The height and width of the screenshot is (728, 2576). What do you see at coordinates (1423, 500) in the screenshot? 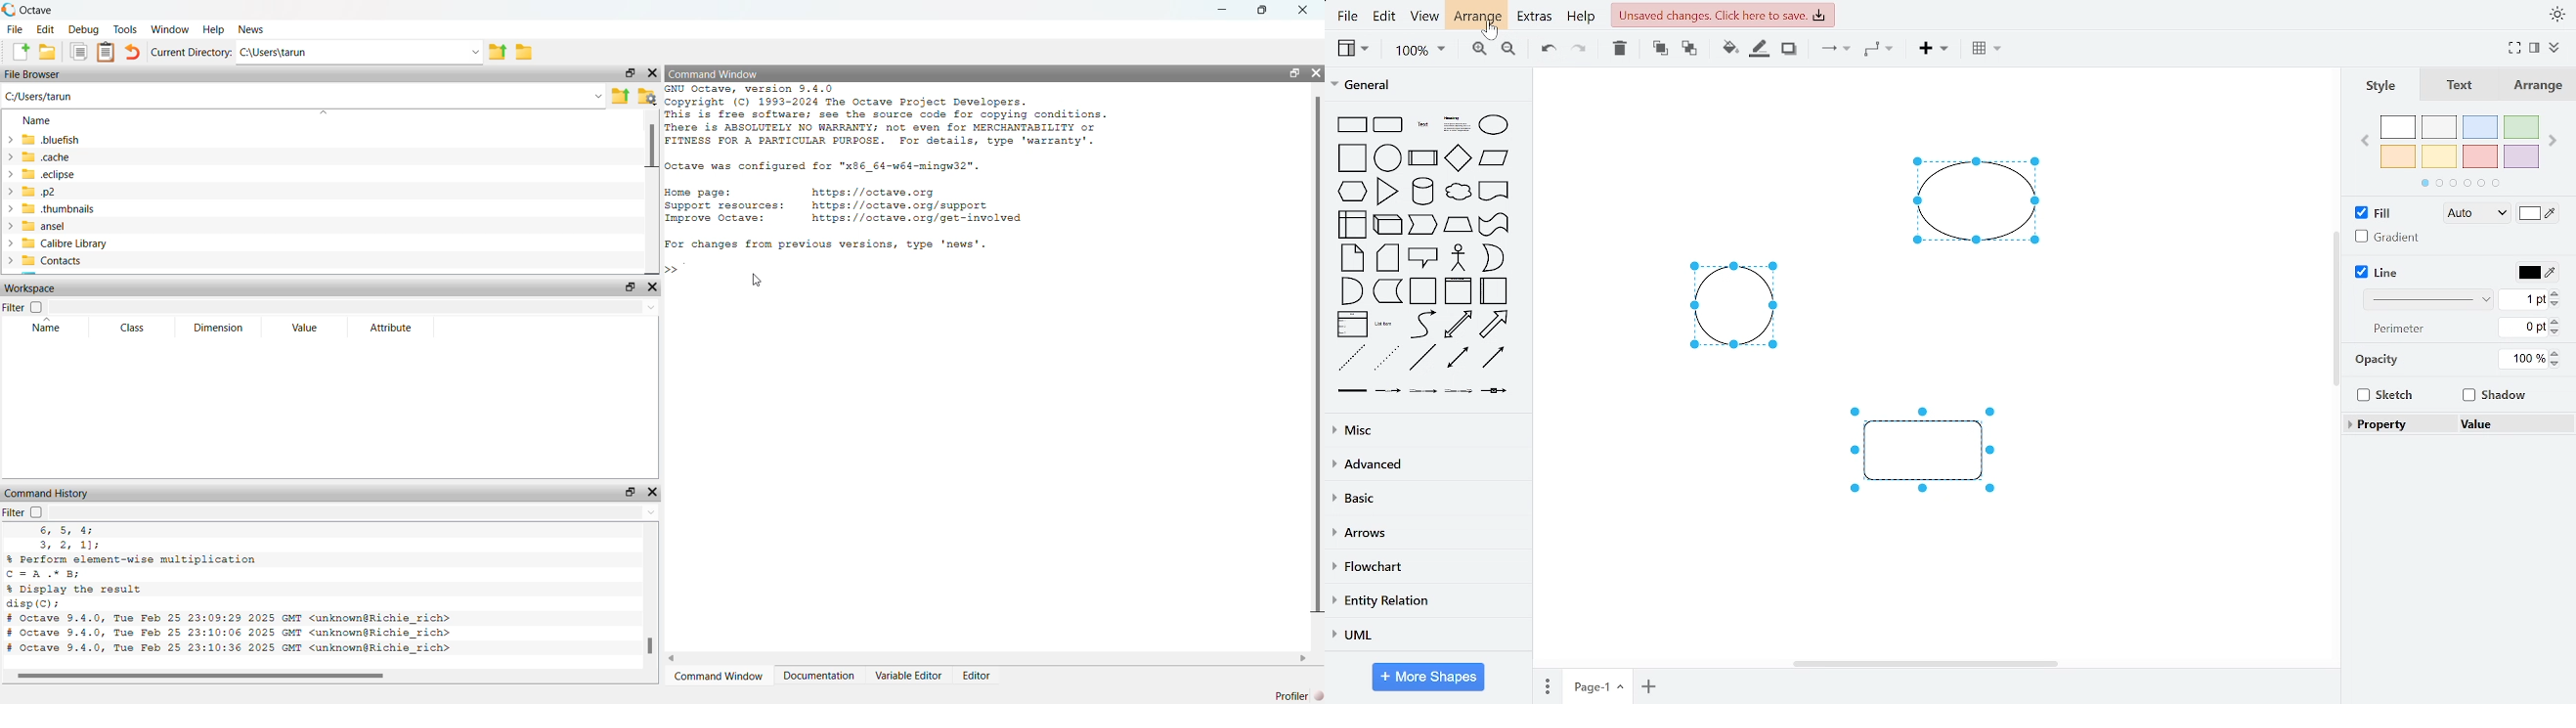
I see `basic` at bounding box center [1423, 500].